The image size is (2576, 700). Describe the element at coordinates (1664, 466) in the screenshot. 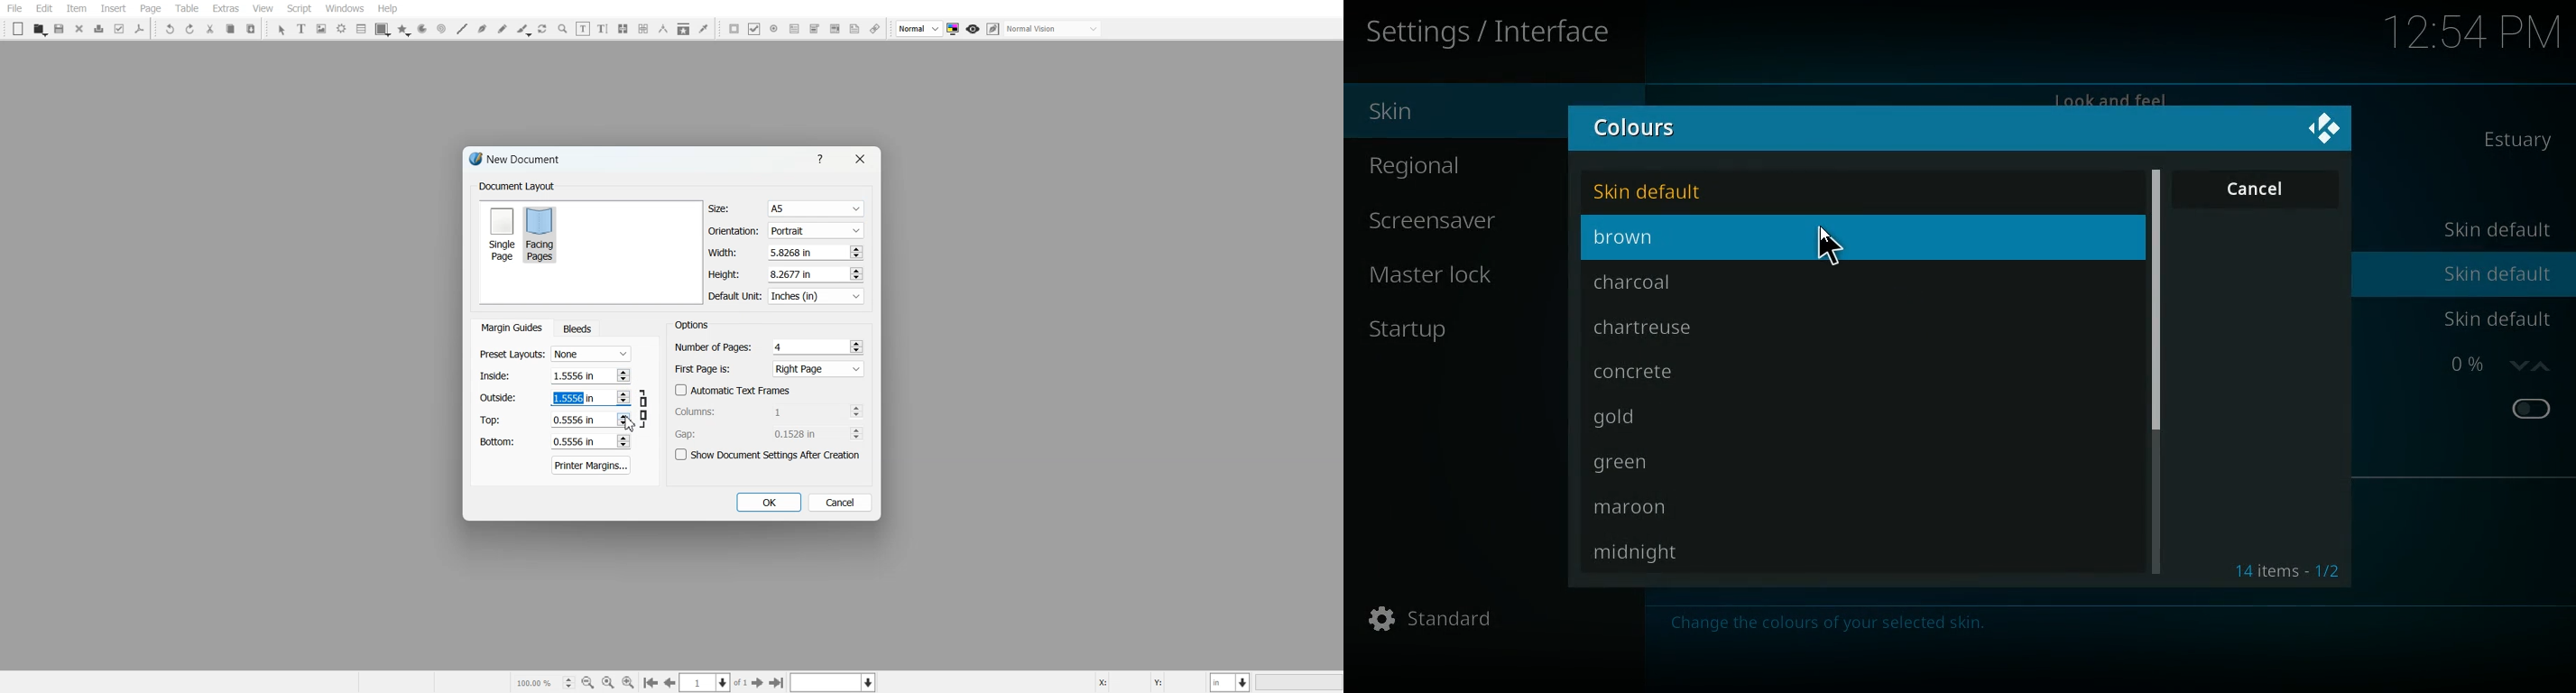

I see `green` at that location.